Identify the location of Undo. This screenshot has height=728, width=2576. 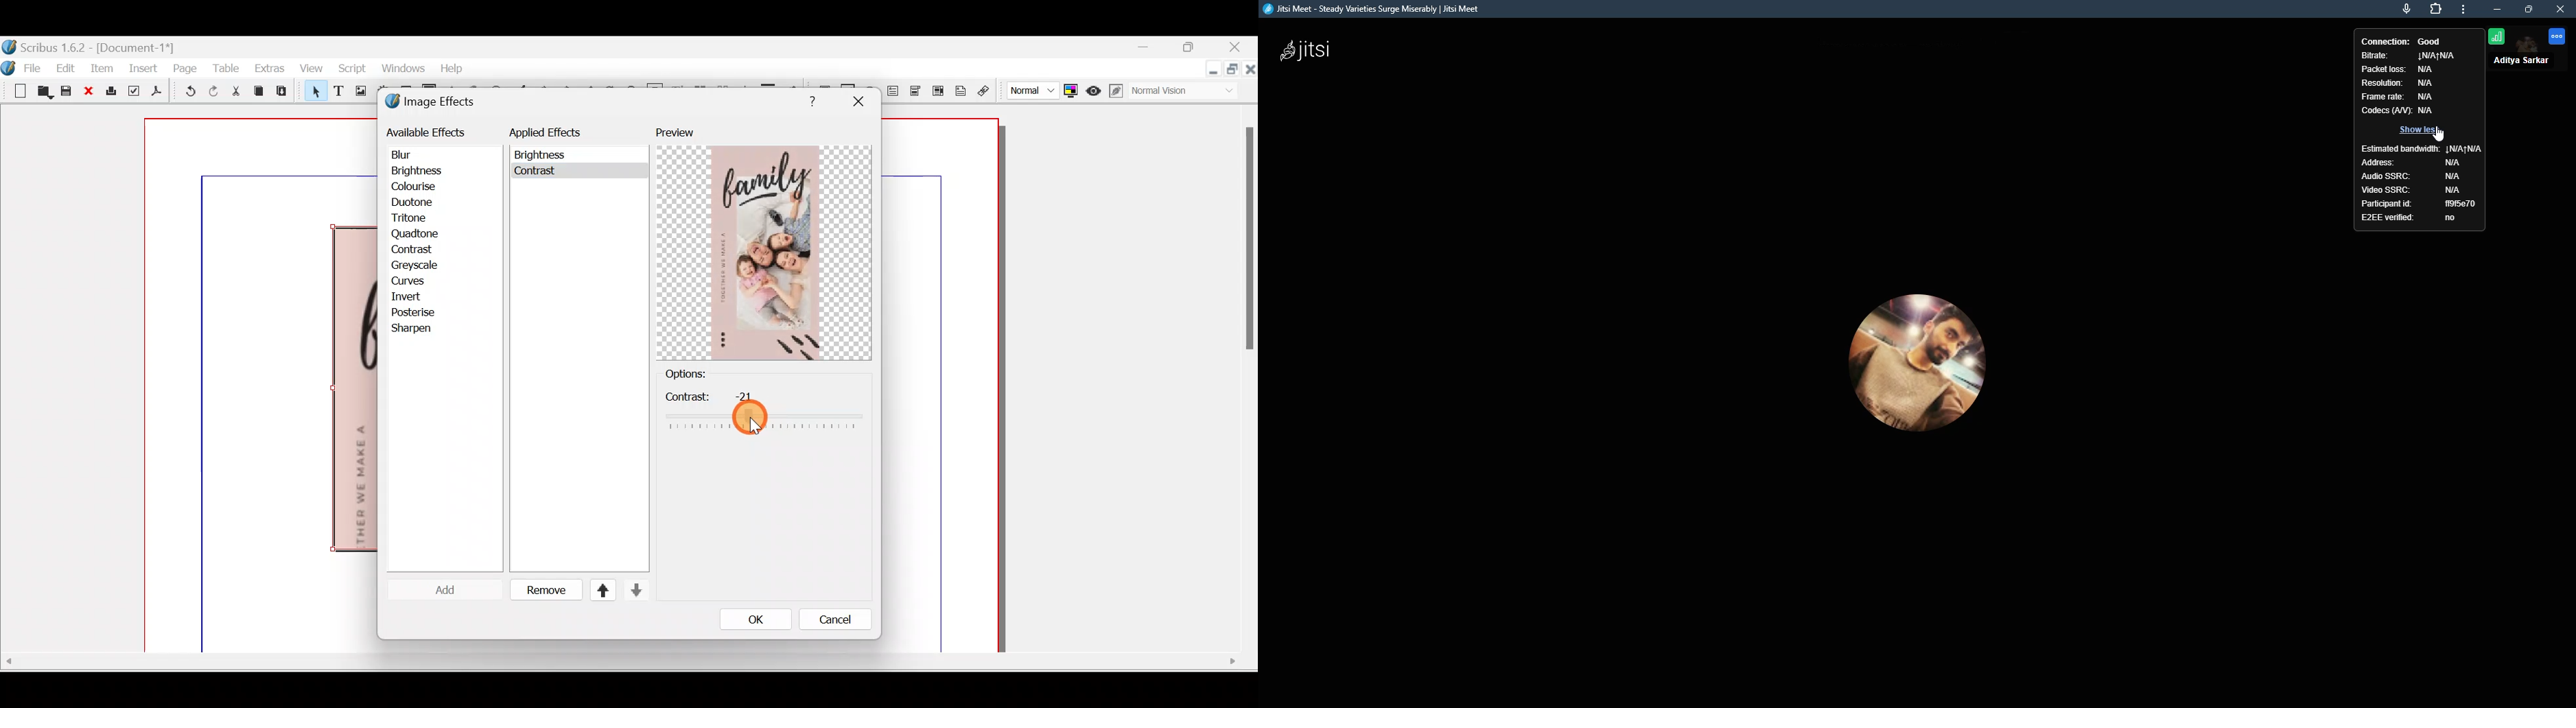
(188, 93).